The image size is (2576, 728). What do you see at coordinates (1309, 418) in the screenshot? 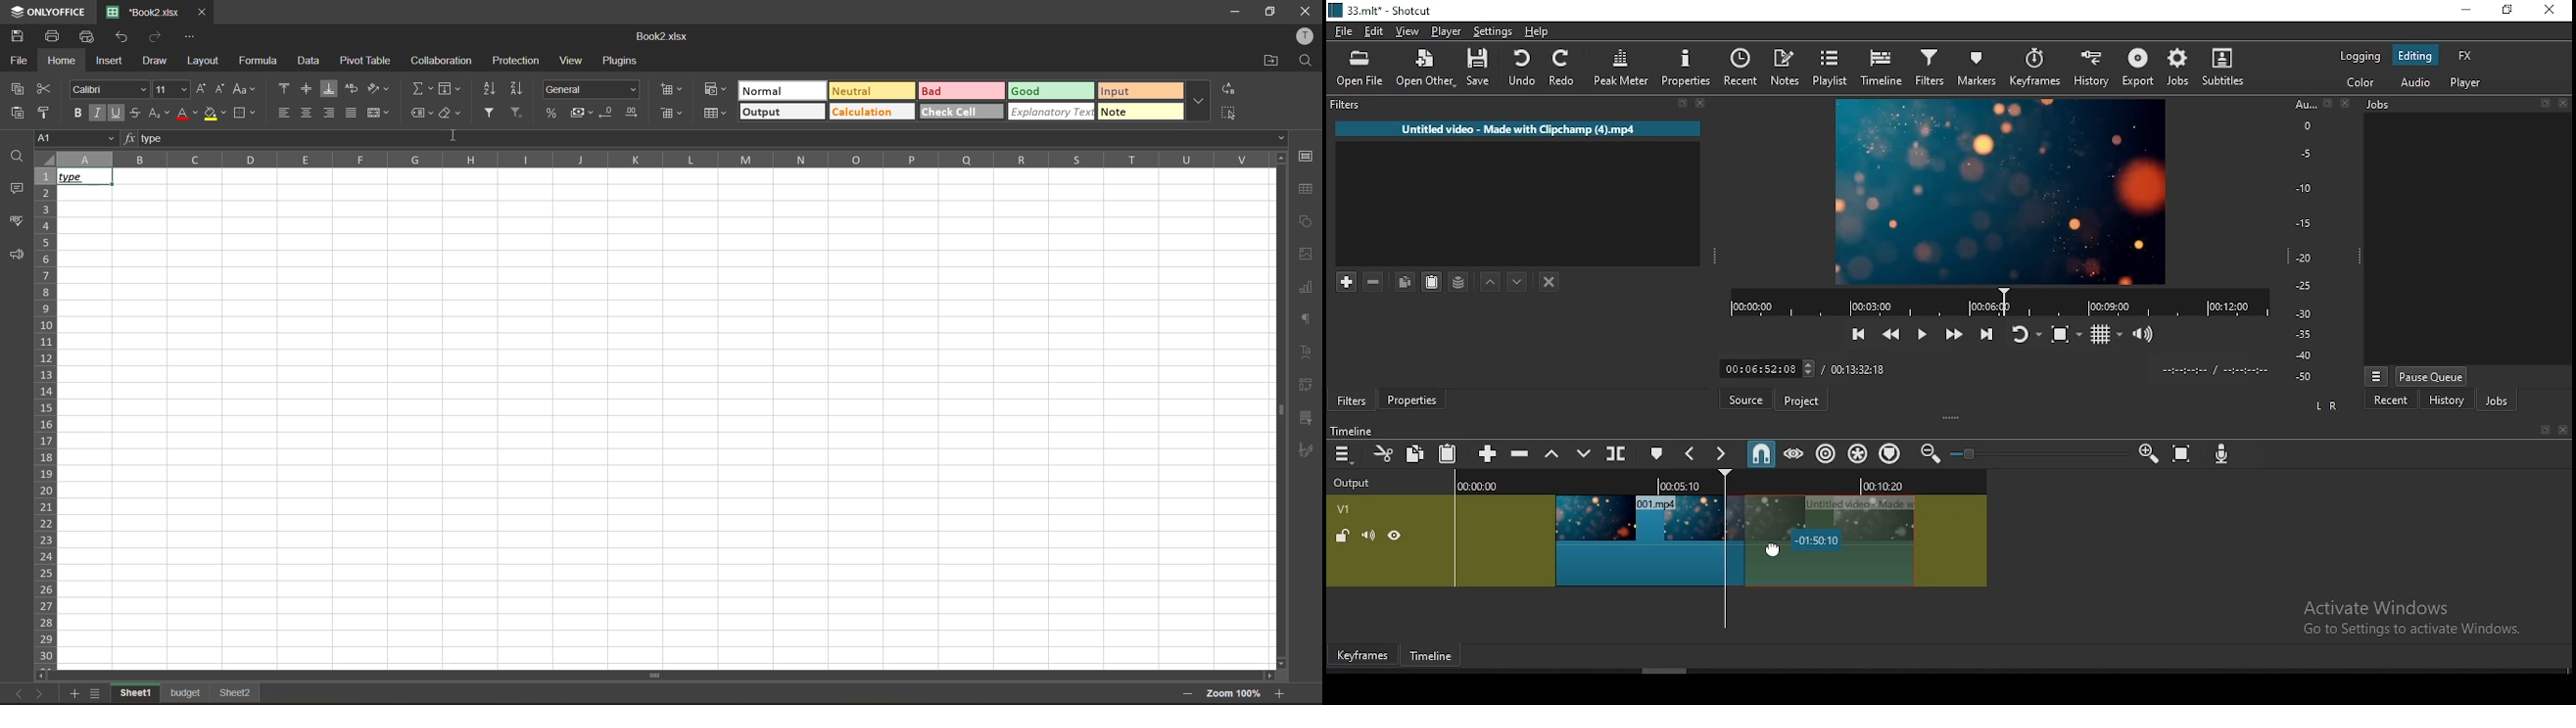
I see `slicer` at bounding box center [1309, 418].